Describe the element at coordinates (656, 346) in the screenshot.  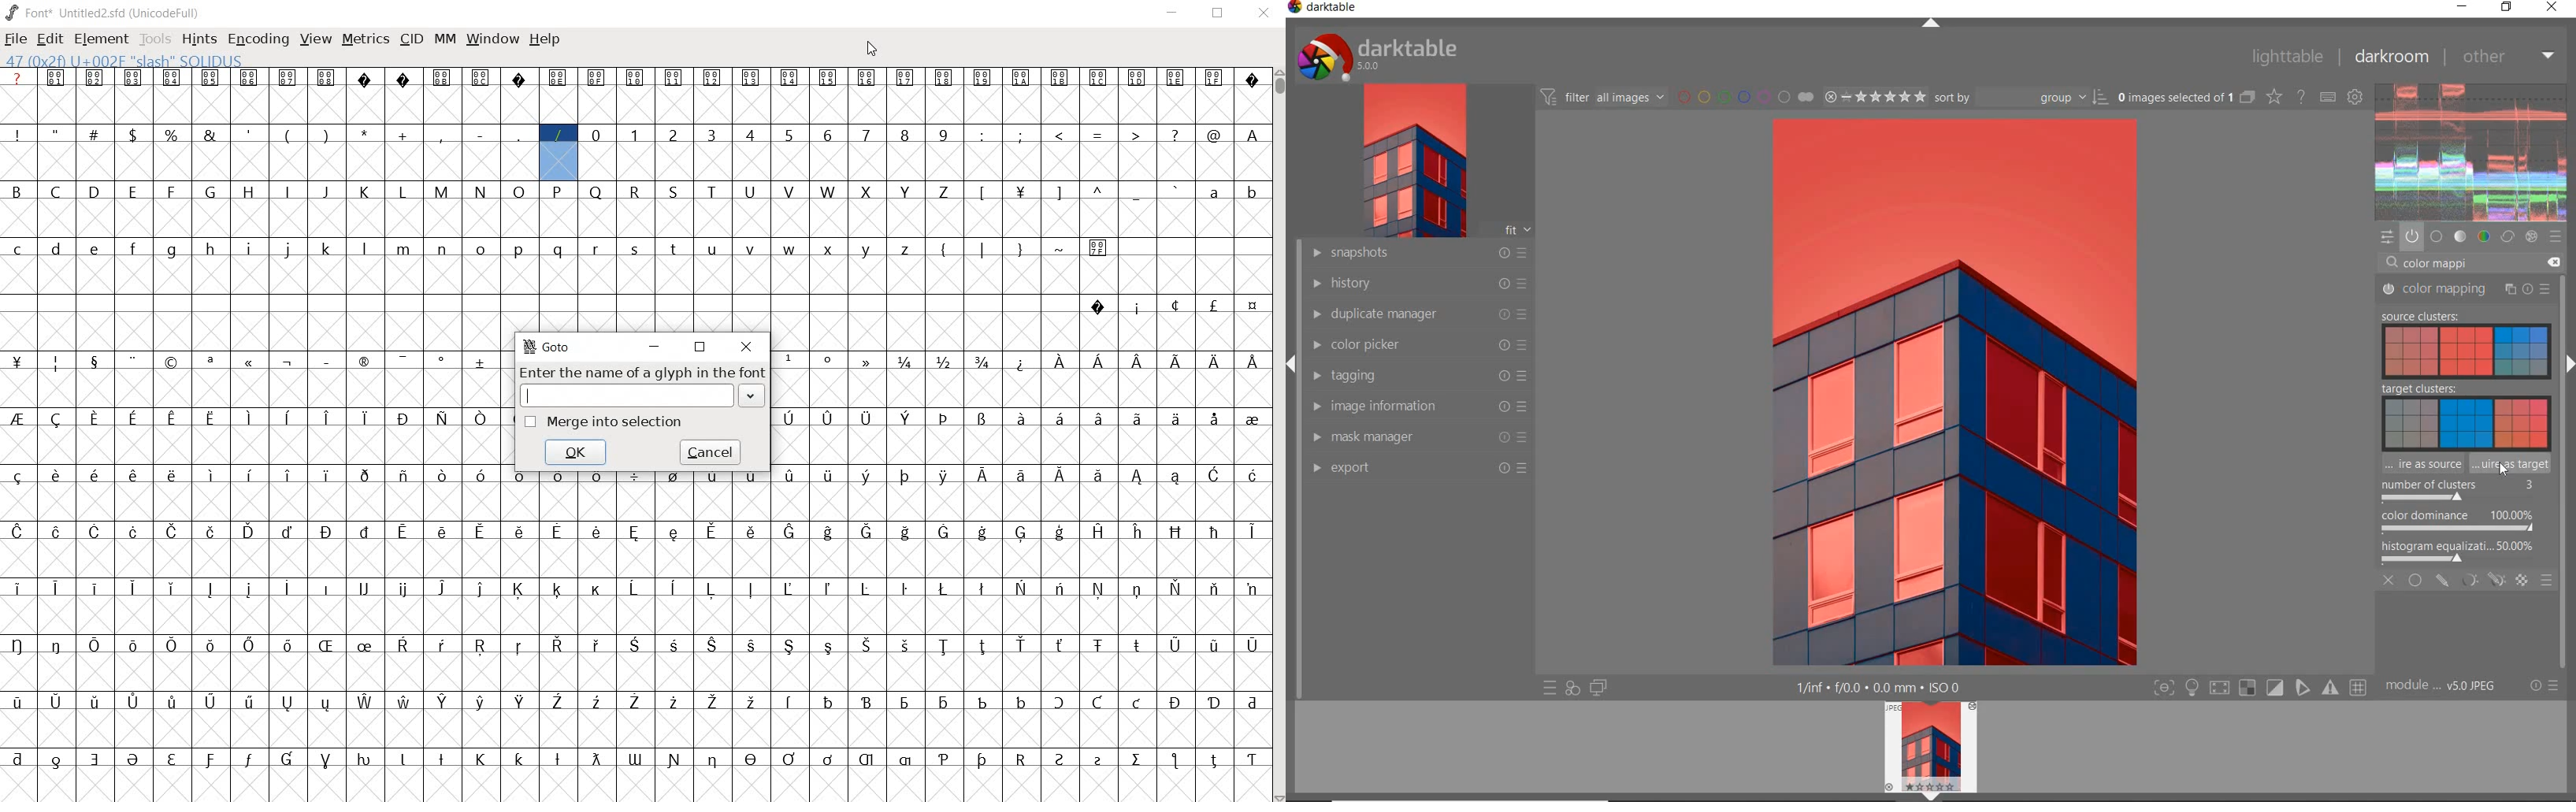
I see `minimize` at that location.